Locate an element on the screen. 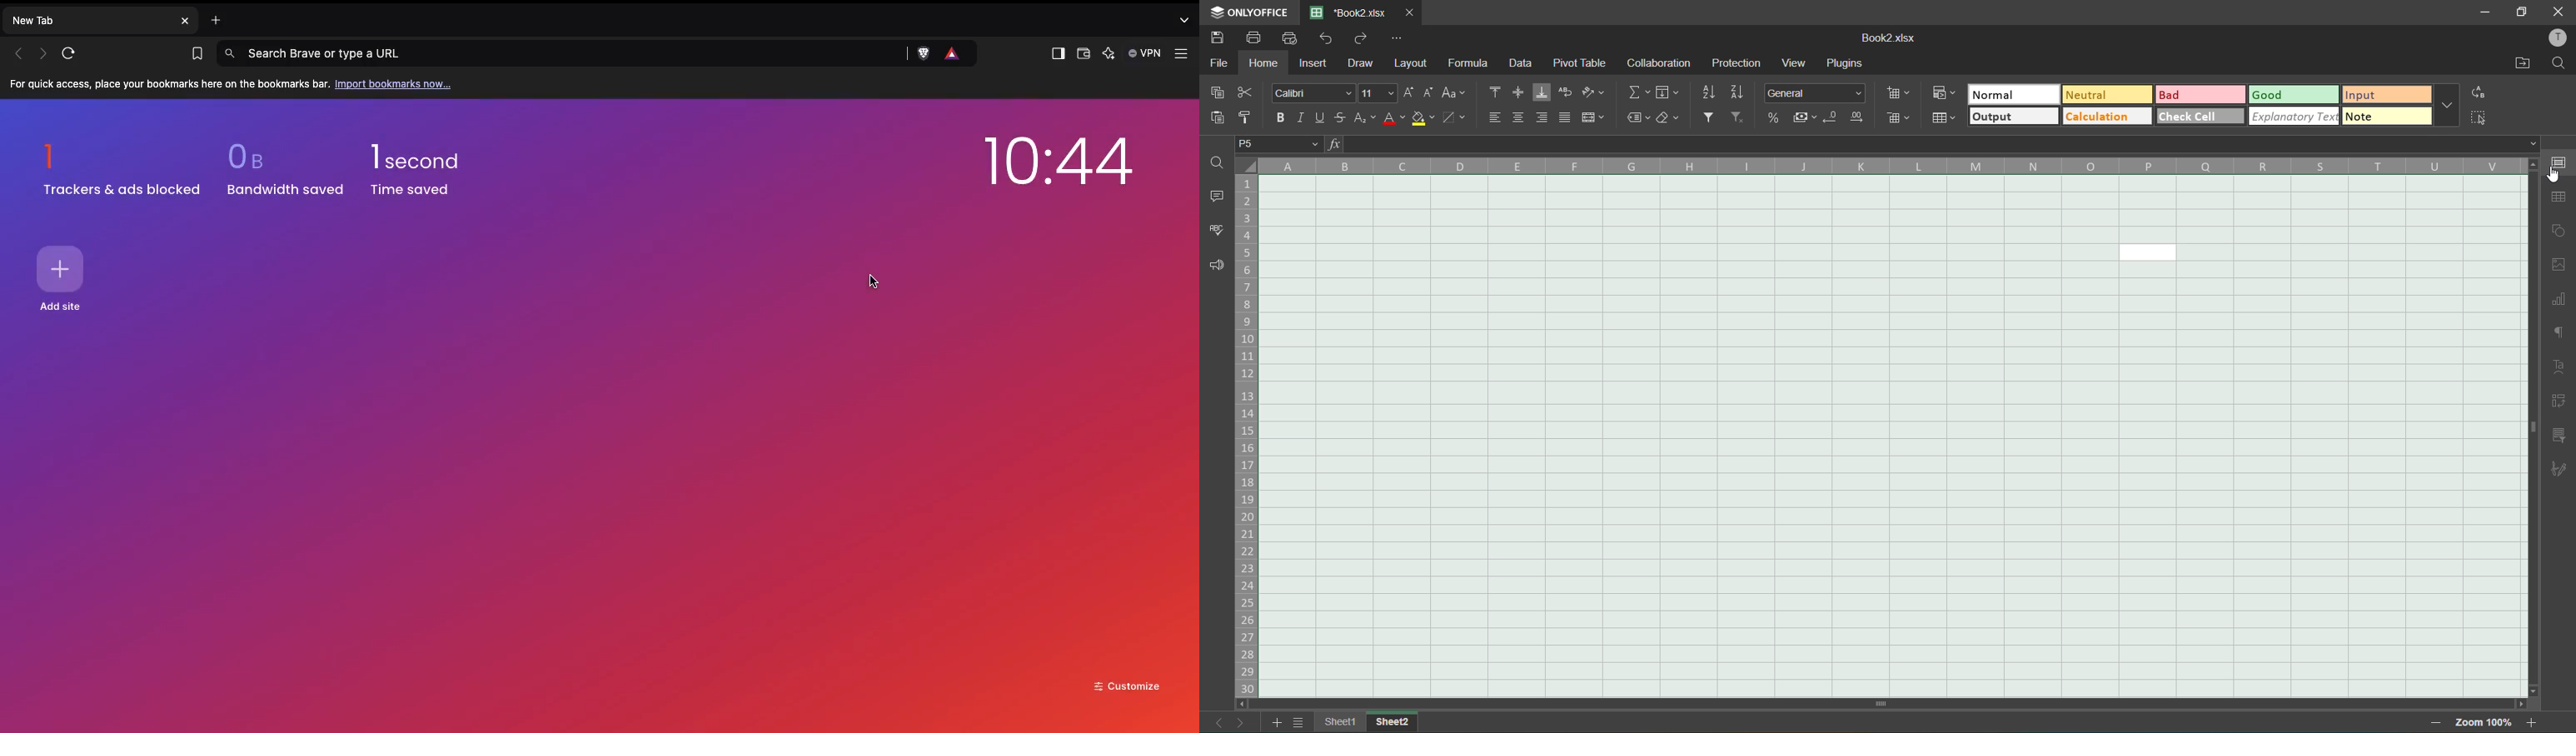 The height and width of the screenshot is (756, 2576). protection is located at coordinates (1737, 65).